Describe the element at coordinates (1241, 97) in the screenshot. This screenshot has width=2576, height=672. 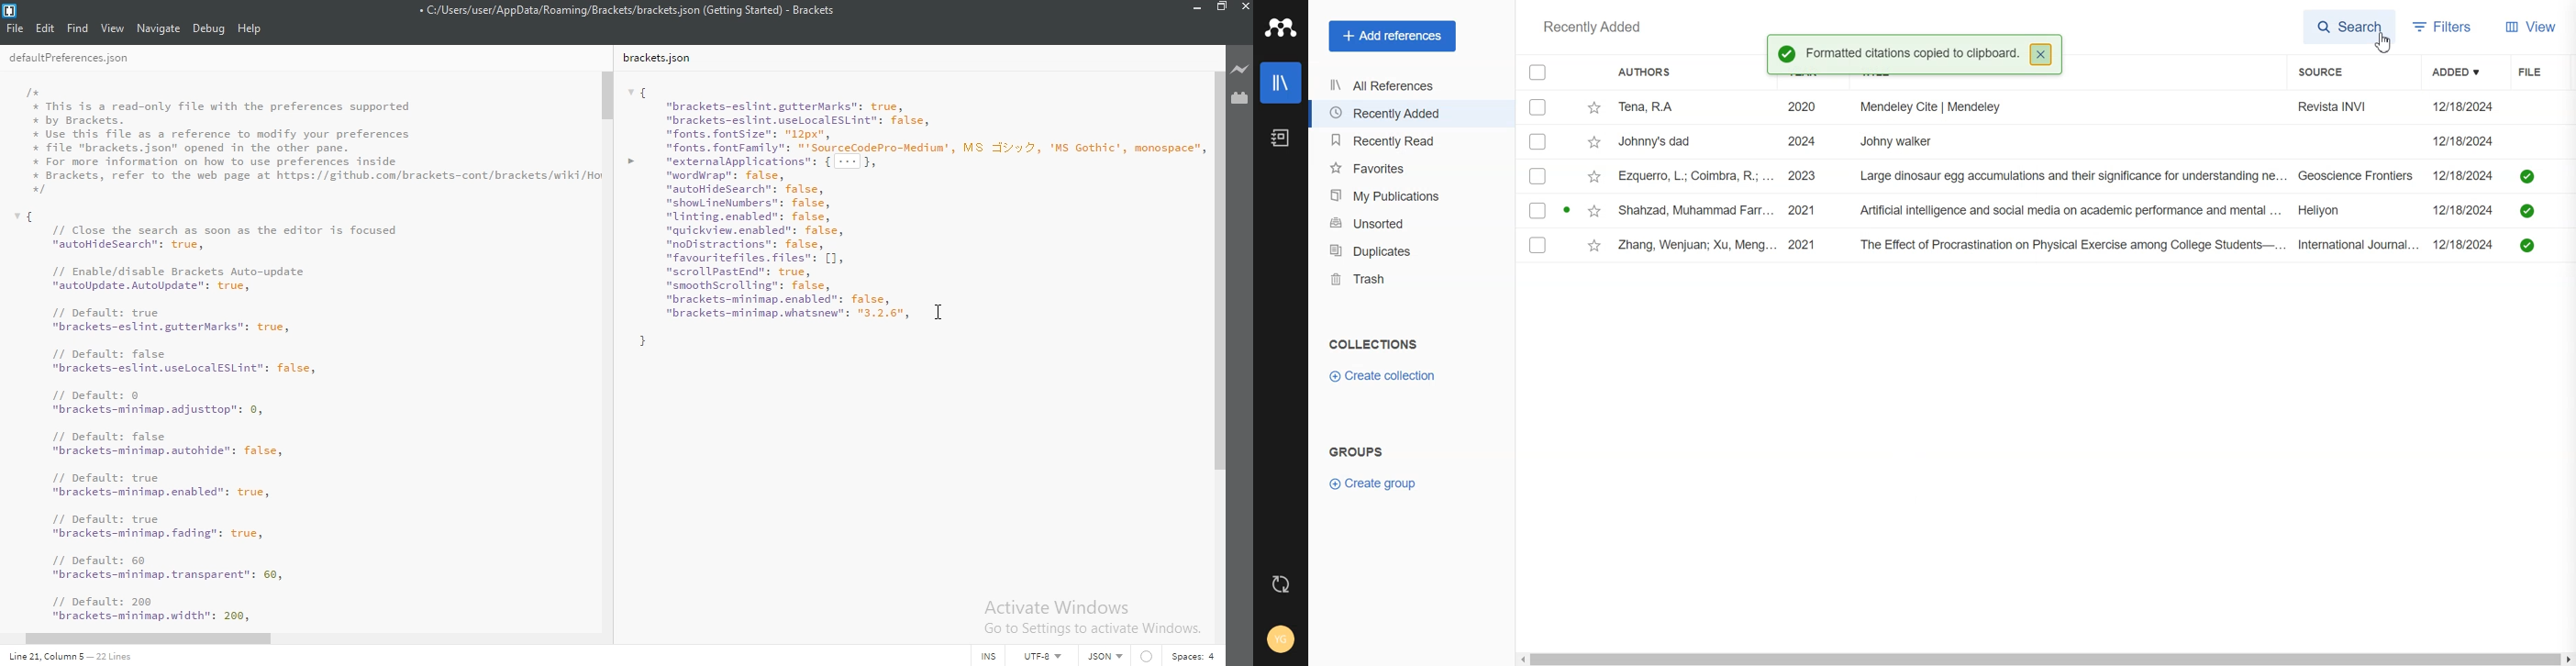
I see `Extension Manager` at that location.